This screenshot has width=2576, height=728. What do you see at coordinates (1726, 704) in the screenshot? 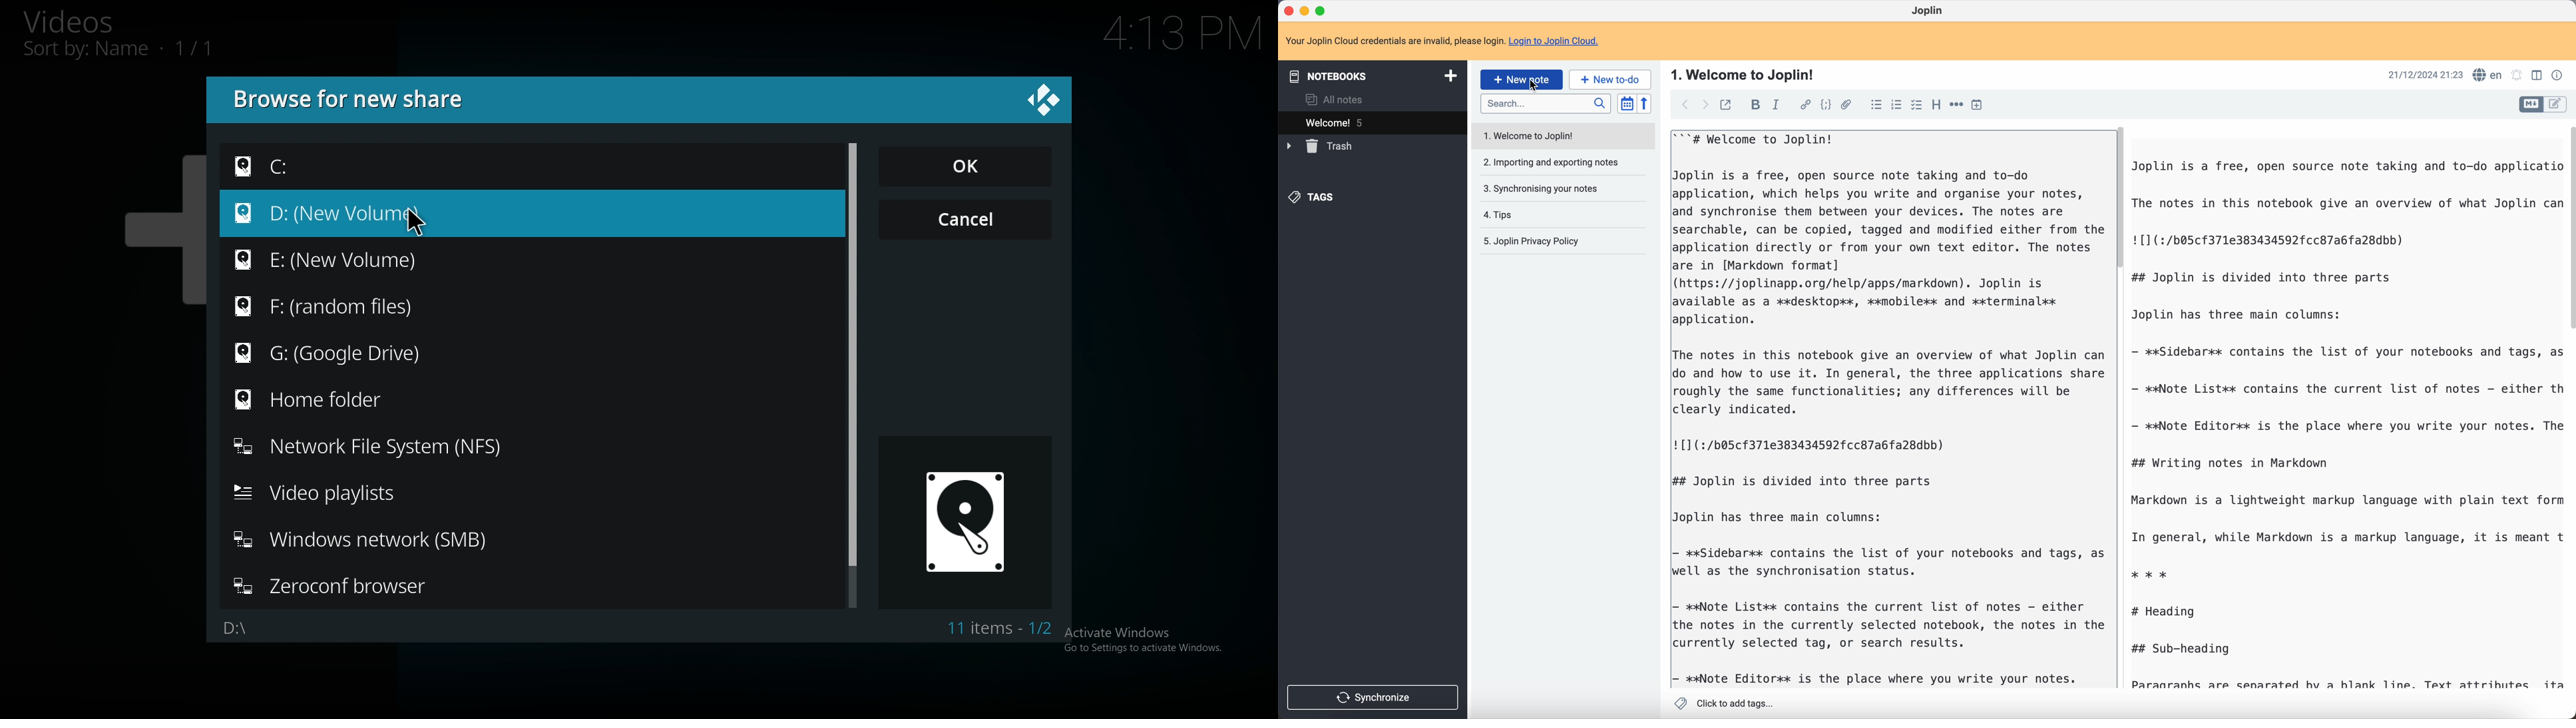
I see `click to add tags` at bounding box center [1726, 704].